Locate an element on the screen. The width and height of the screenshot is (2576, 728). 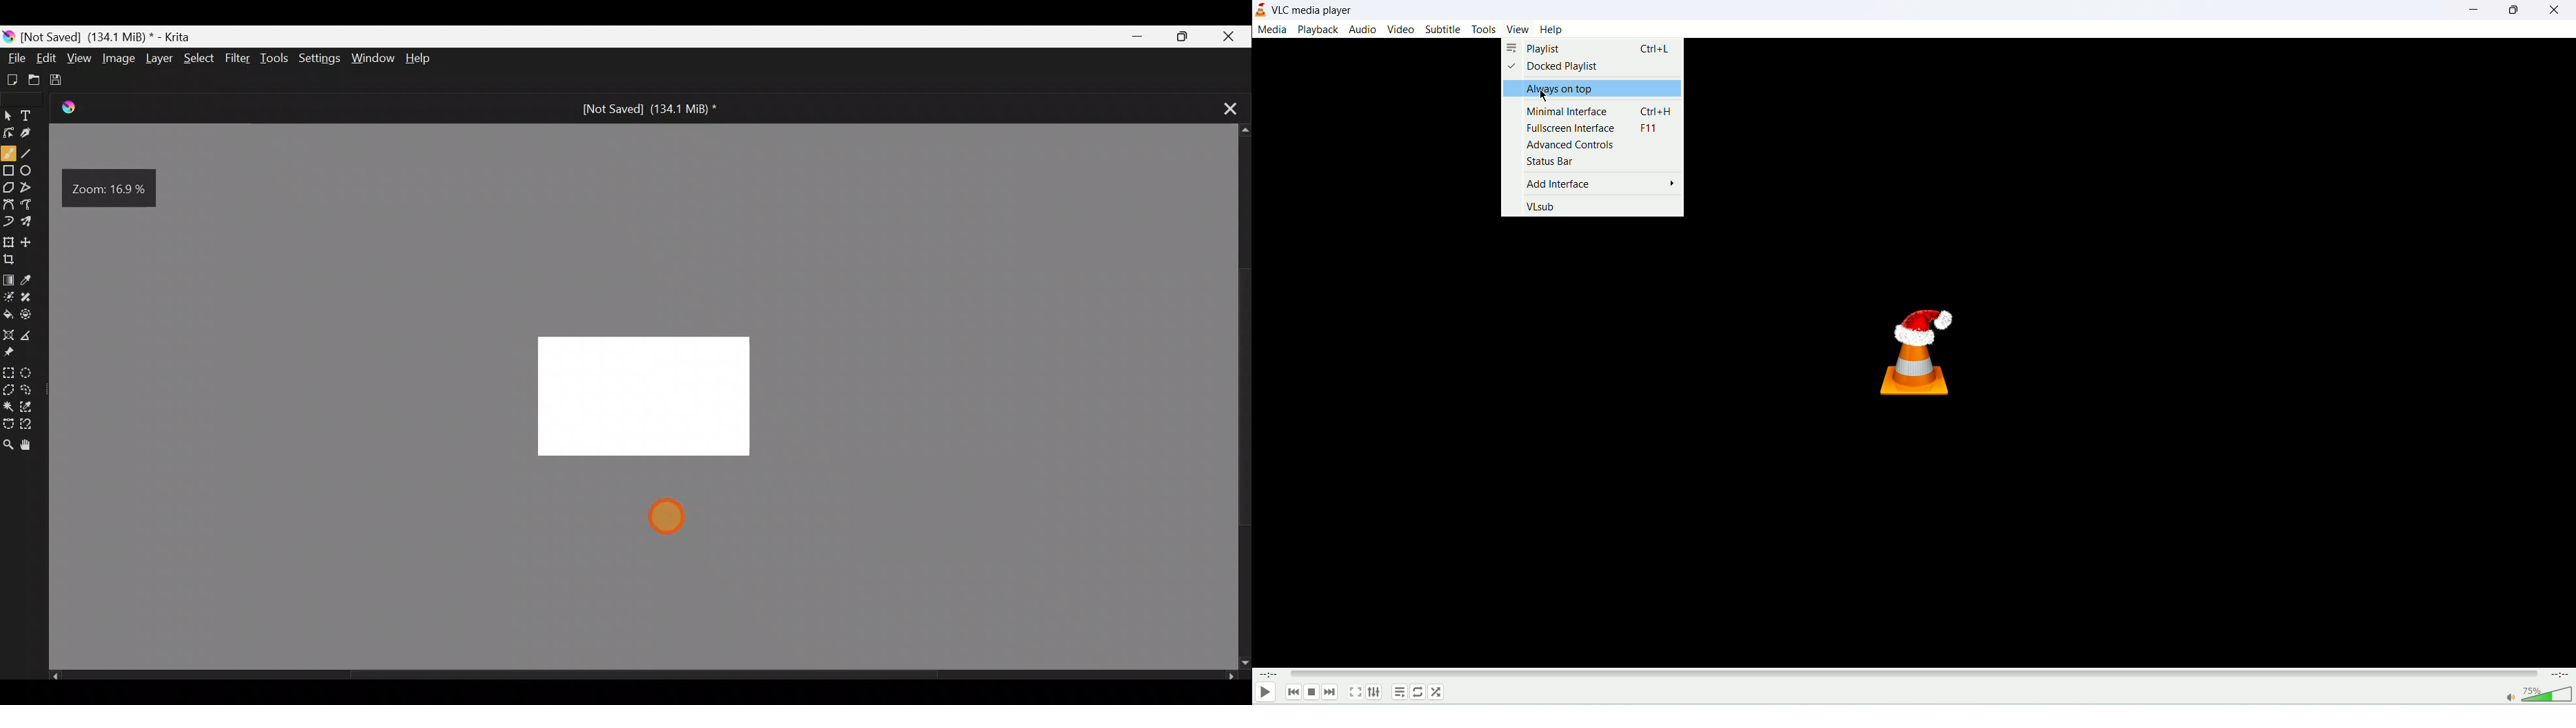
VLsub is located at coordinates (1539, 208).